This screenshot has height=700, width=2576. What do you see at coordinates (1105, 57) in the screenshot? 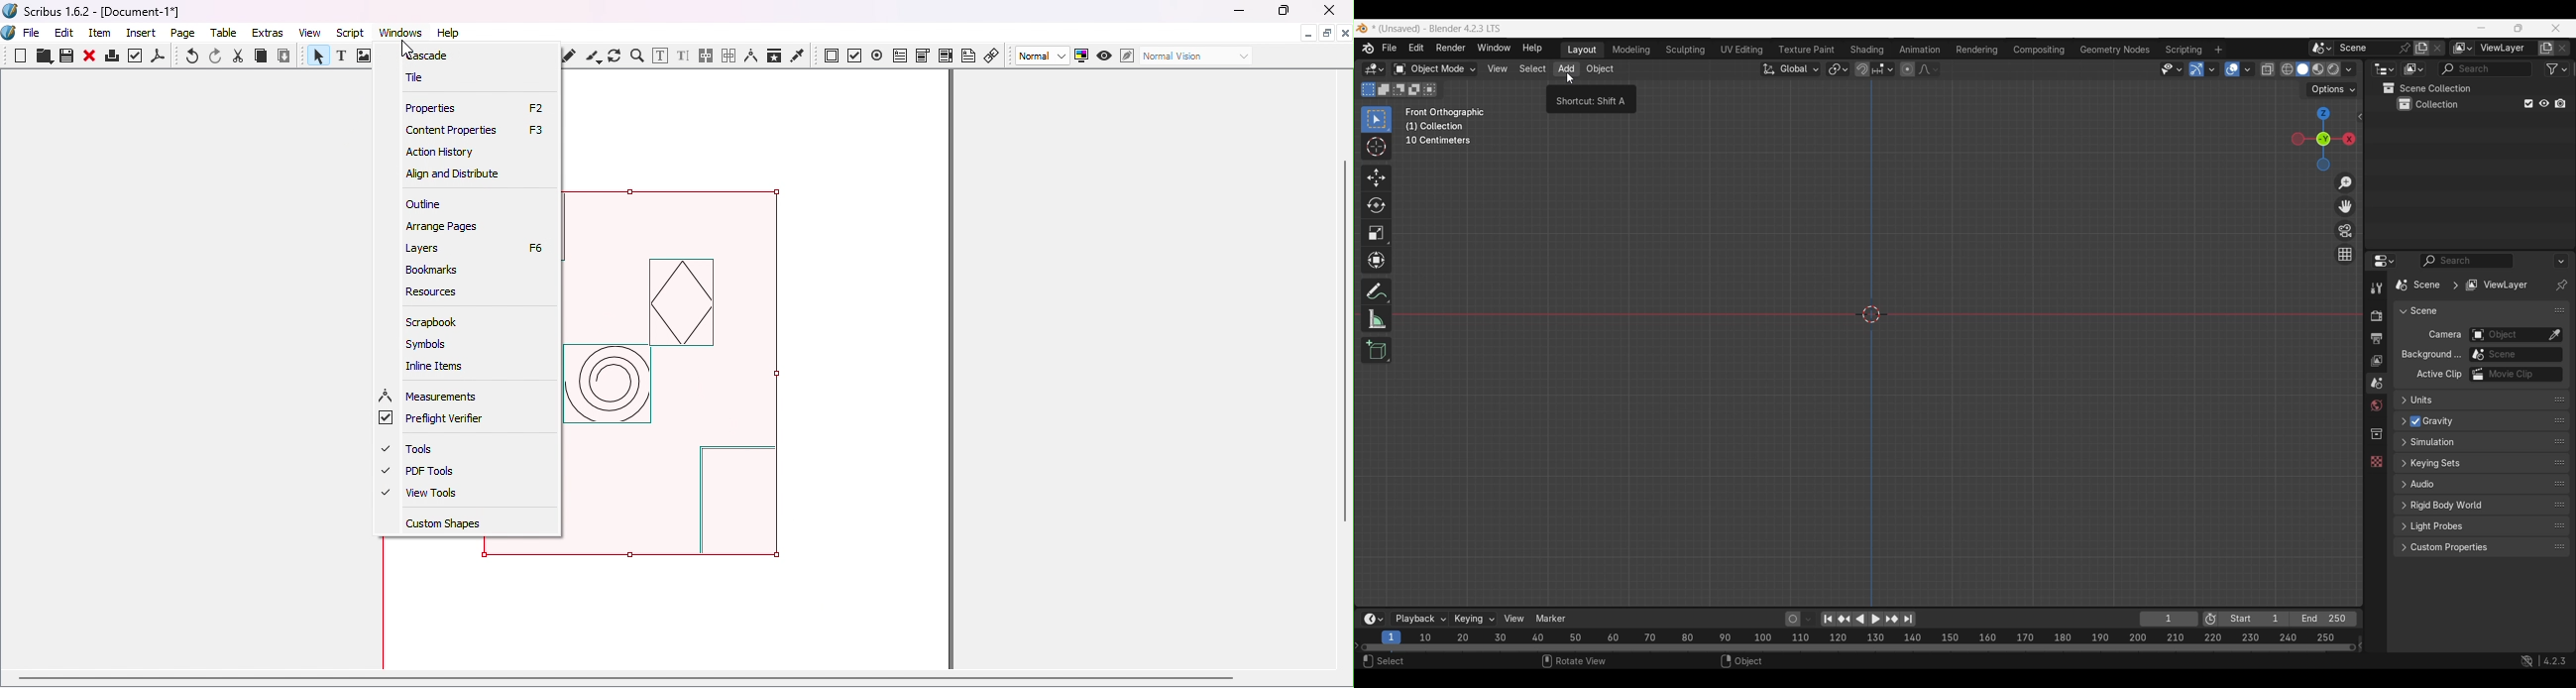
I see `Preview mode` at bounding box center [1105, 57].